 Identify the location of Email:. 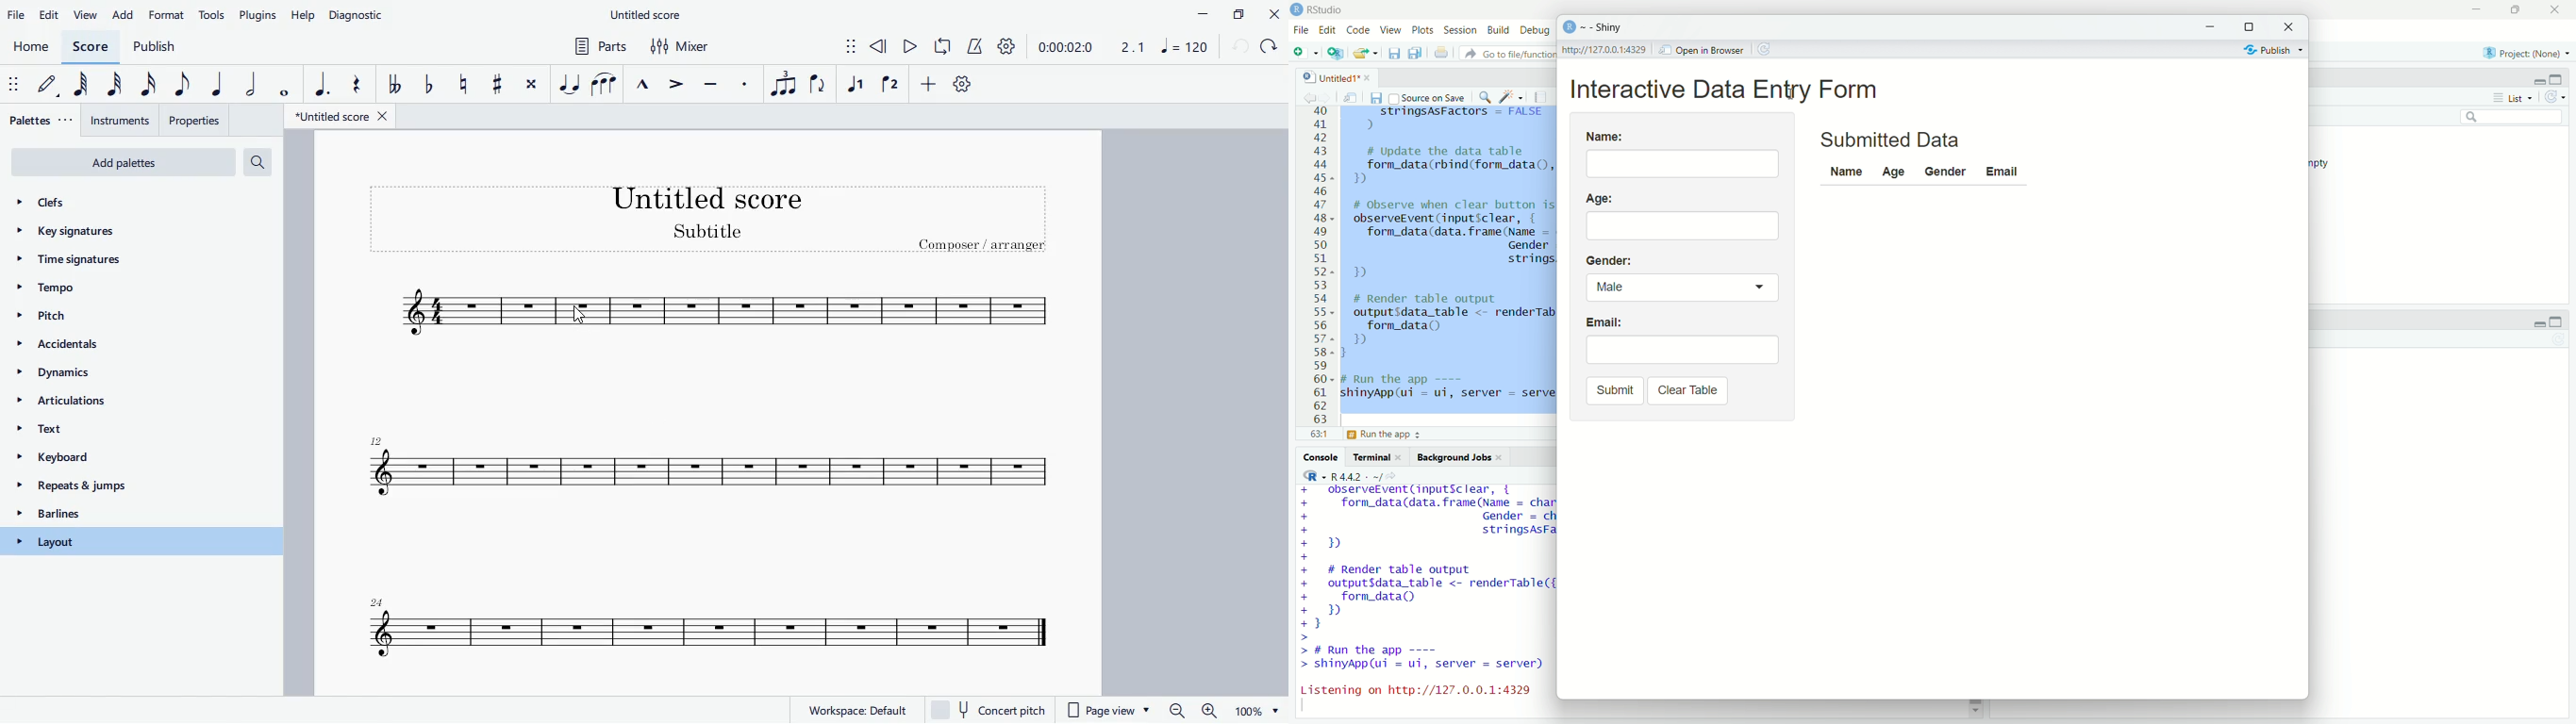
(1604, 324).